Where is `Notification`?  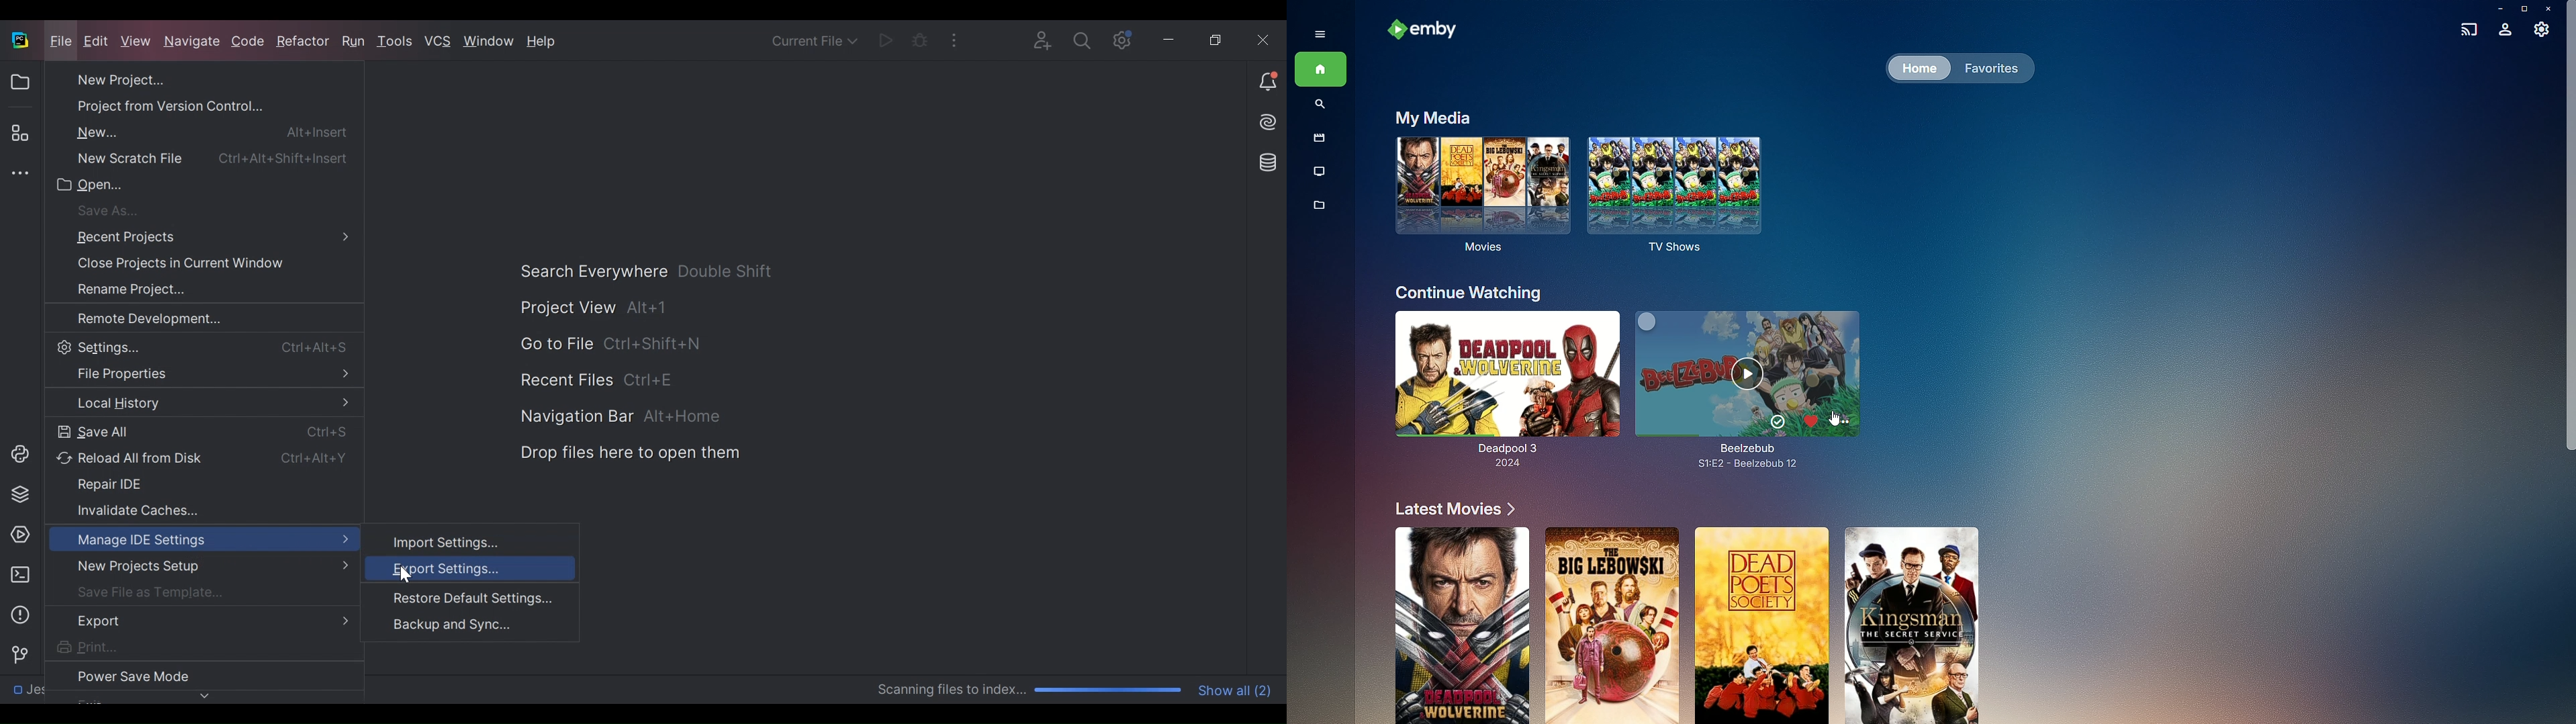 Notification is located at coordinates (1268, 82).